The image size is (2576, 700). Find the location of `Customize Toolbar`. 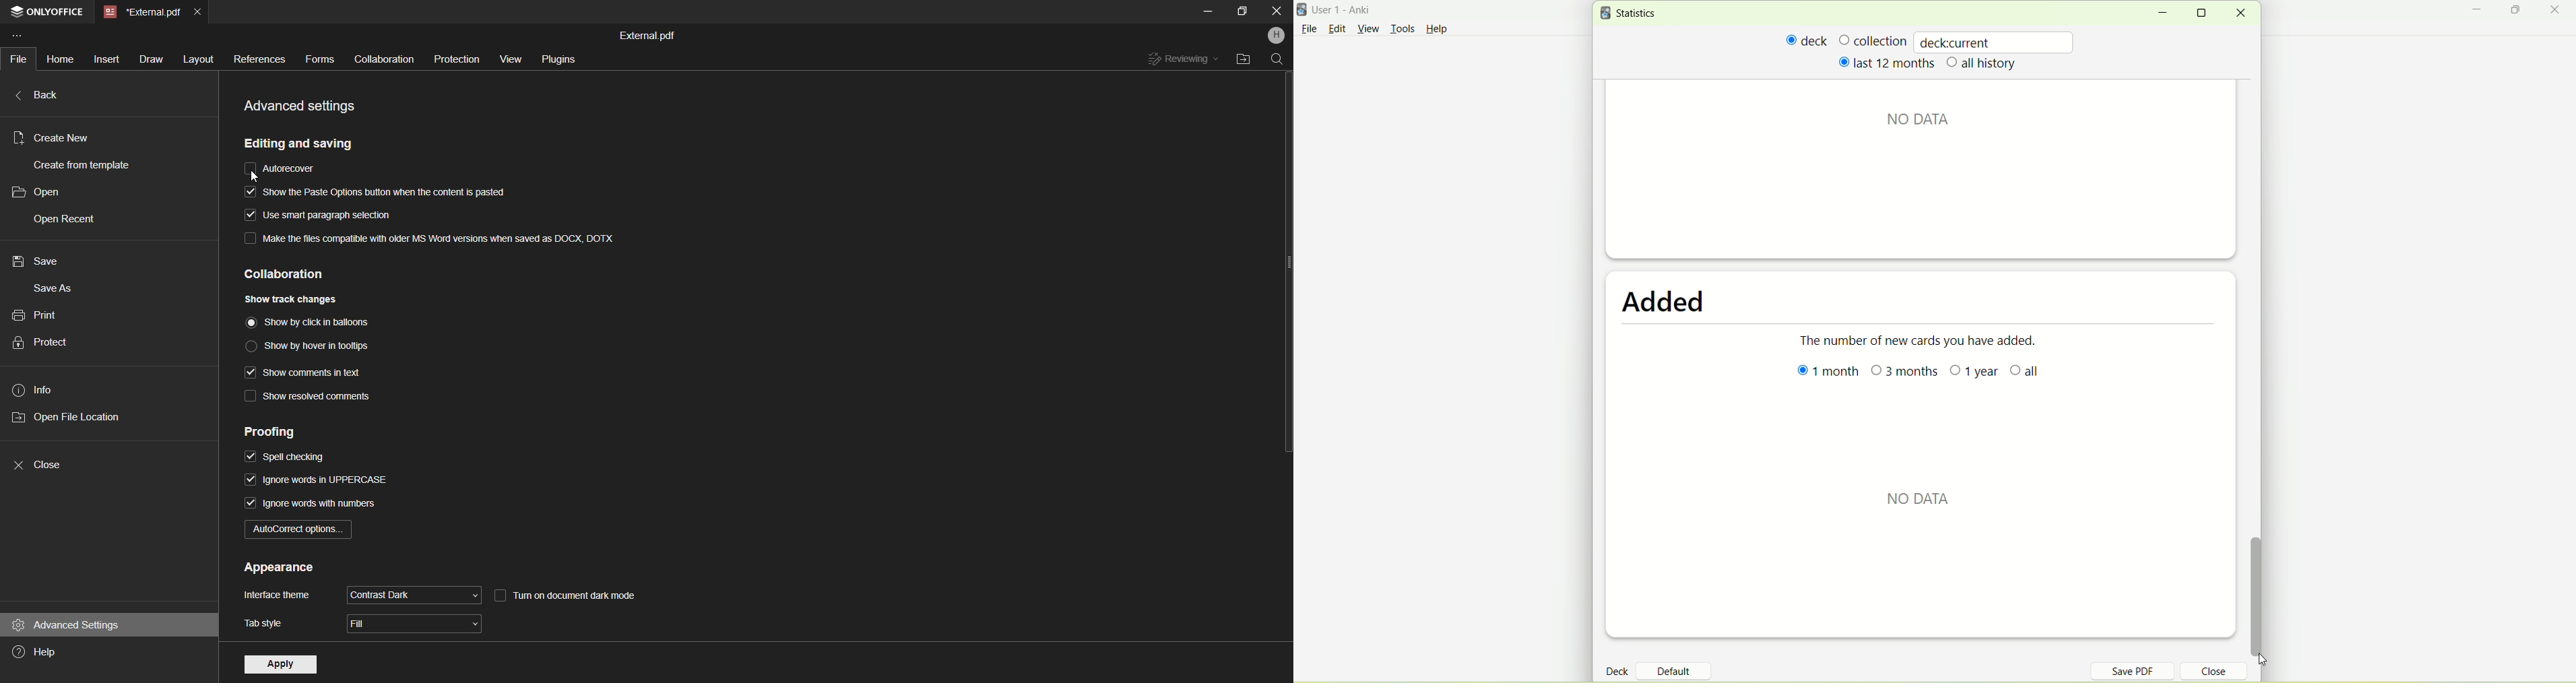

Customize Toolbar is located at coordinates (22, 38).